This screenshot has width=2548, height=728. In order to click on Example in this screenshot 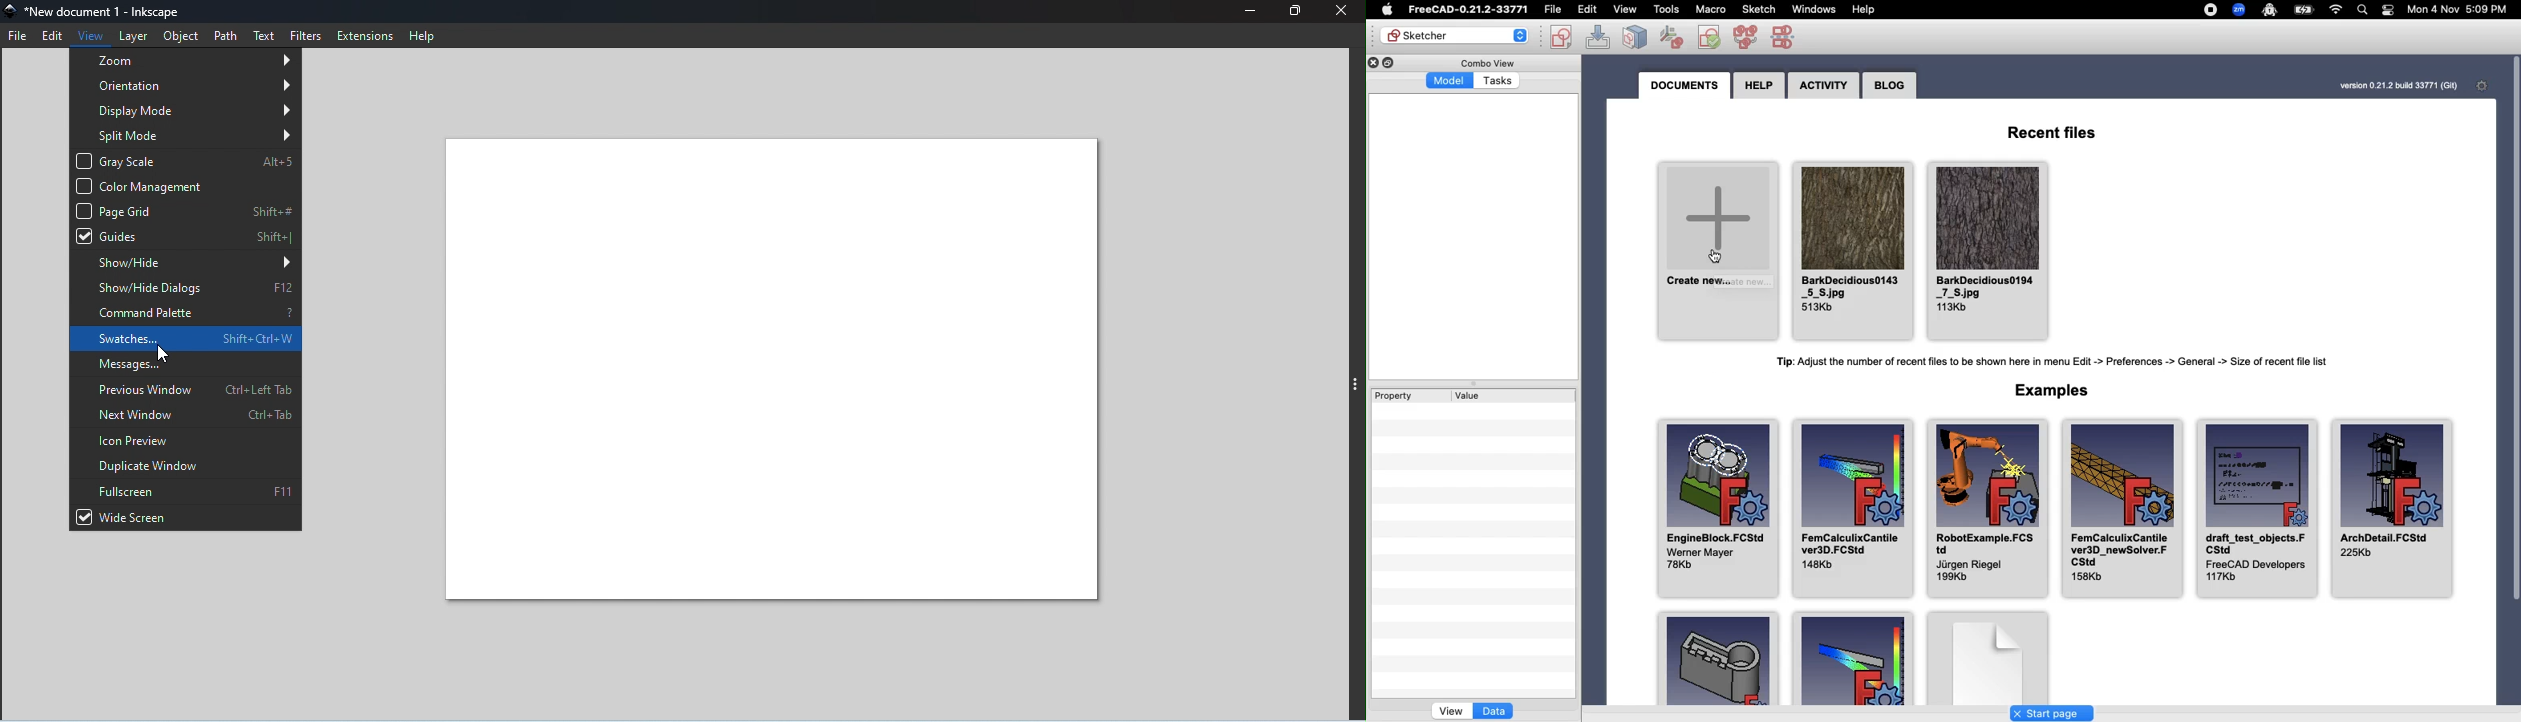, I will do `click(2059, 393)`.